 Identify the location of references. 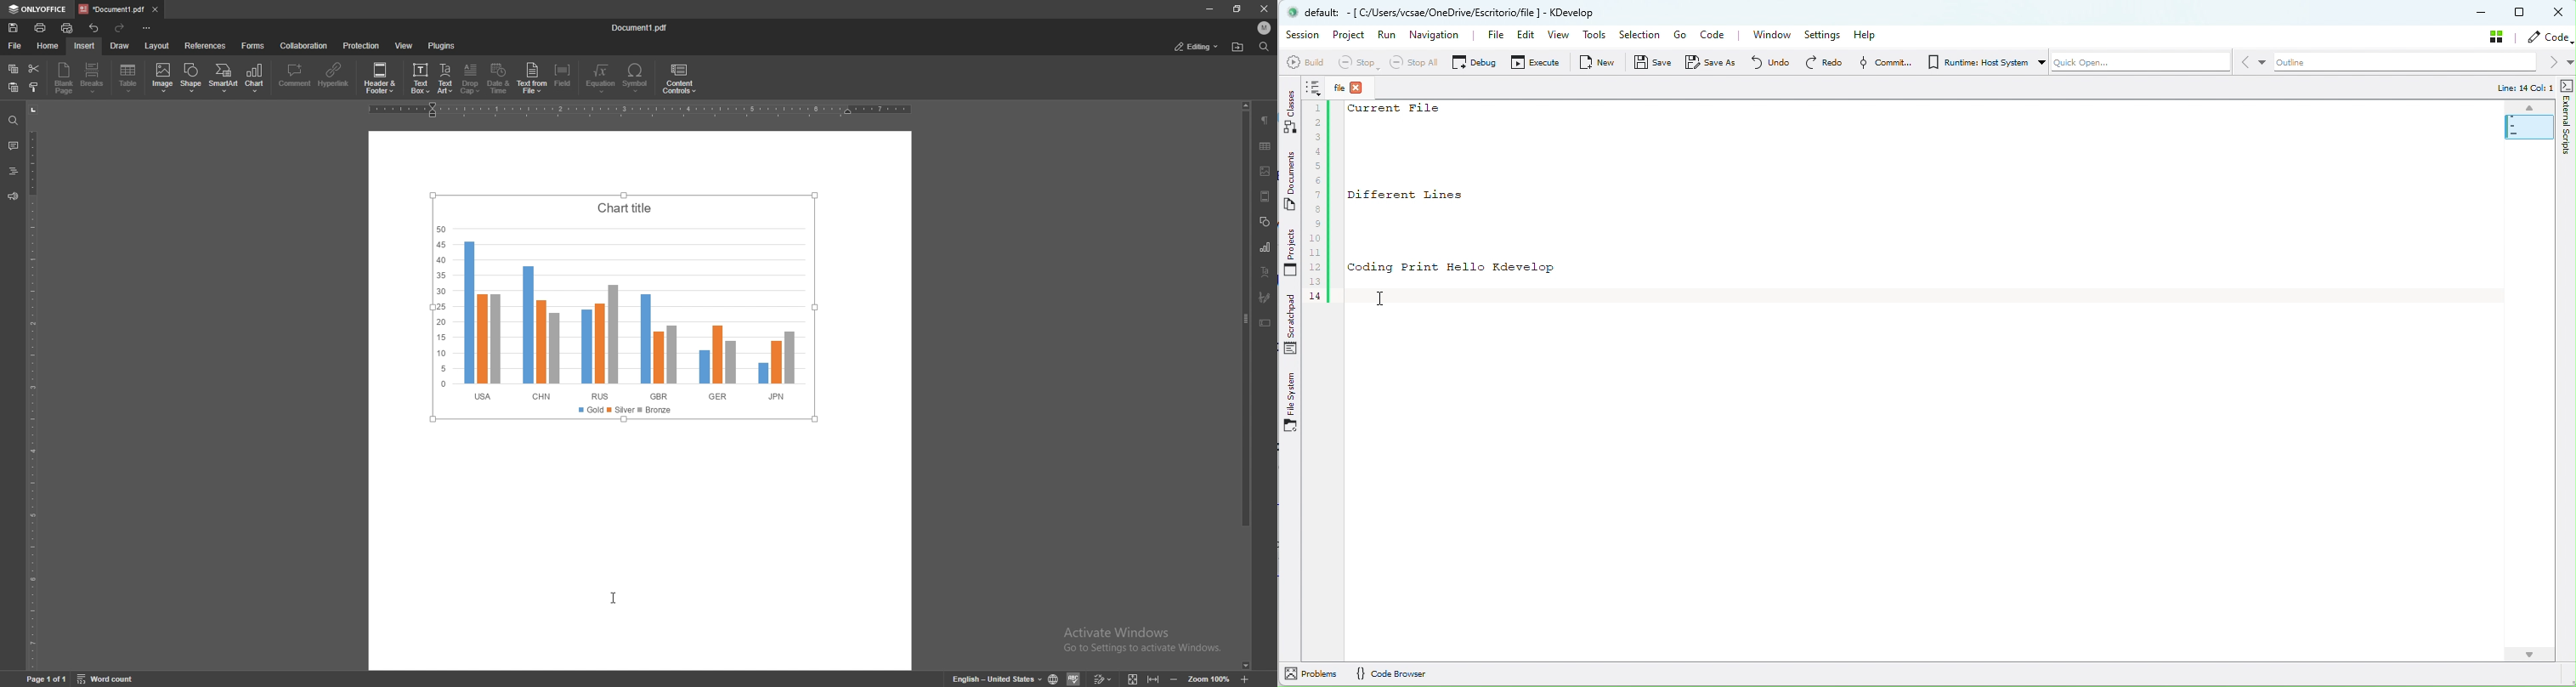
(206, 45).